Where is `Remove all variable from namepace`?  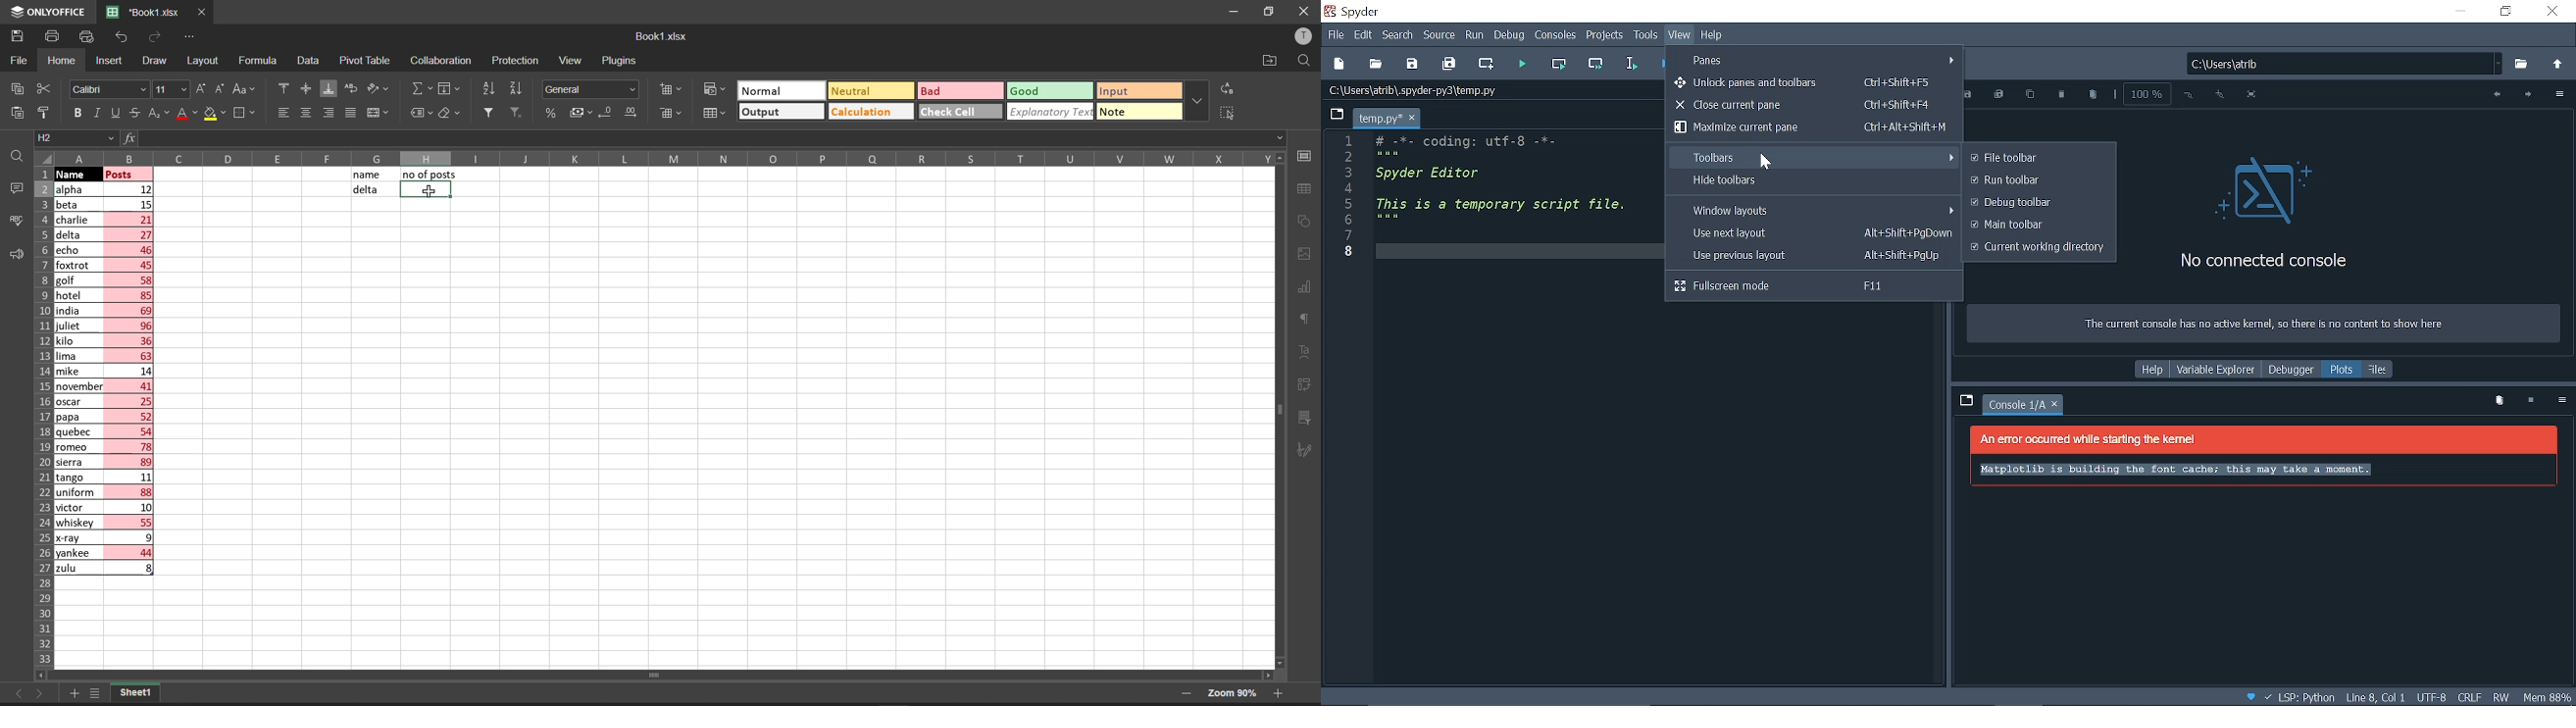
Remove all variable from namepace is located at coordinates (2500, 401).